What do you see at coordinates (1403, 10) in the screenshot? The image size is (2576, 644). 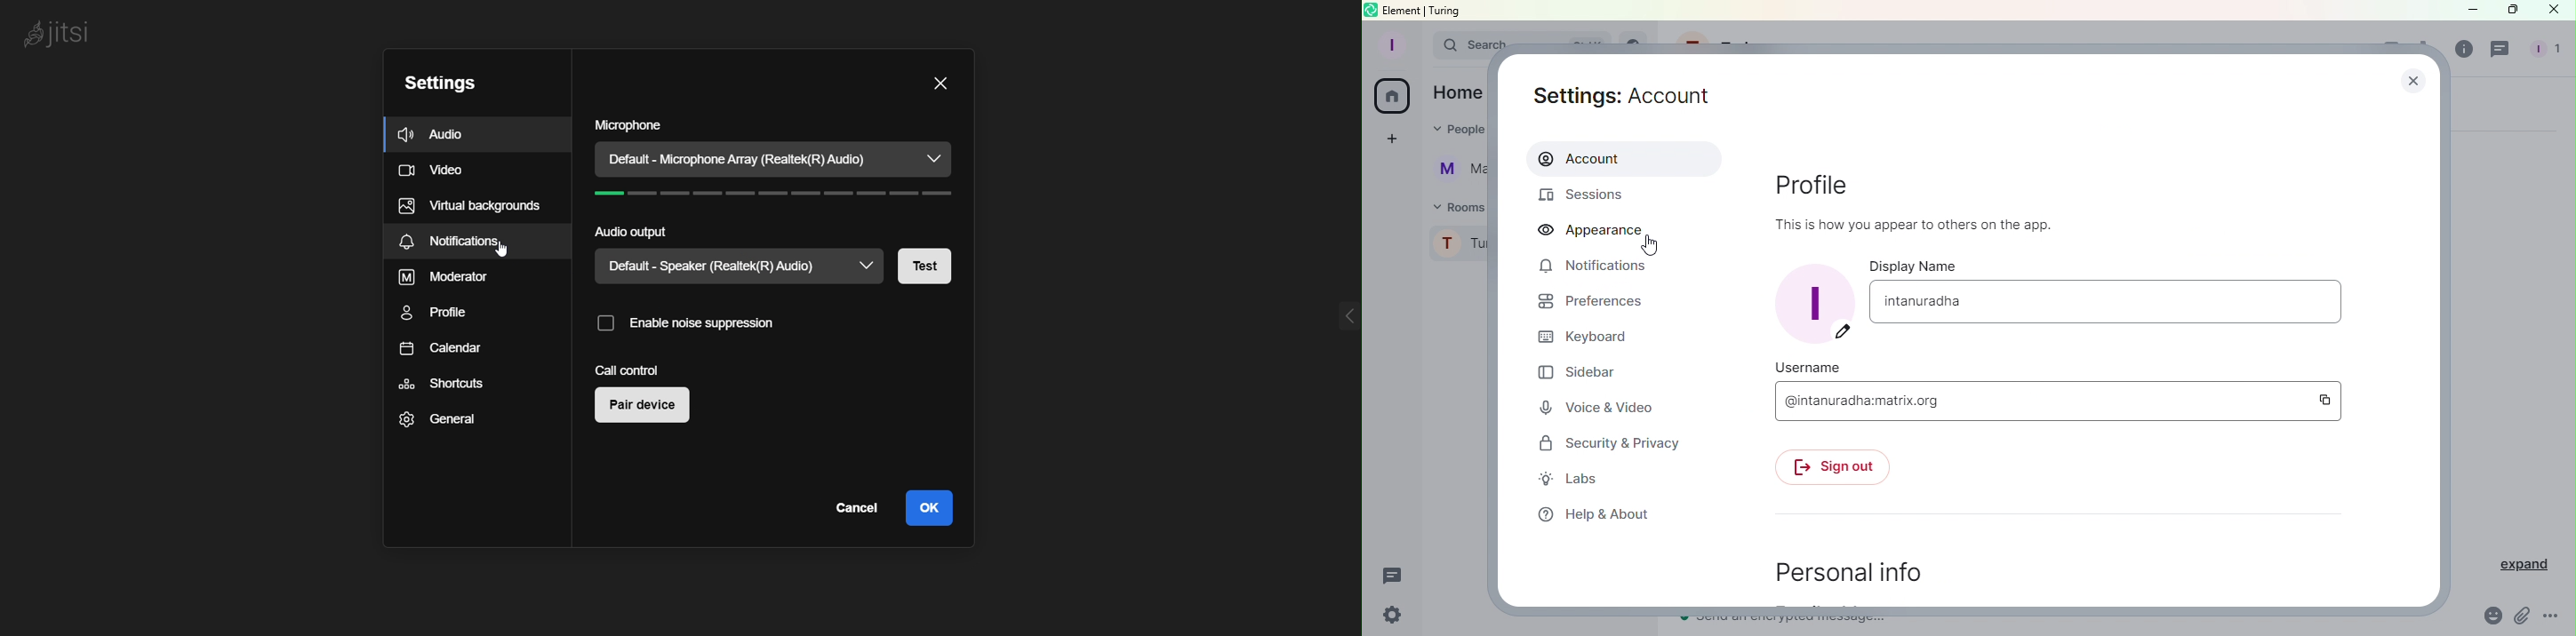 I see `element` at bounding box center [1403, 10].